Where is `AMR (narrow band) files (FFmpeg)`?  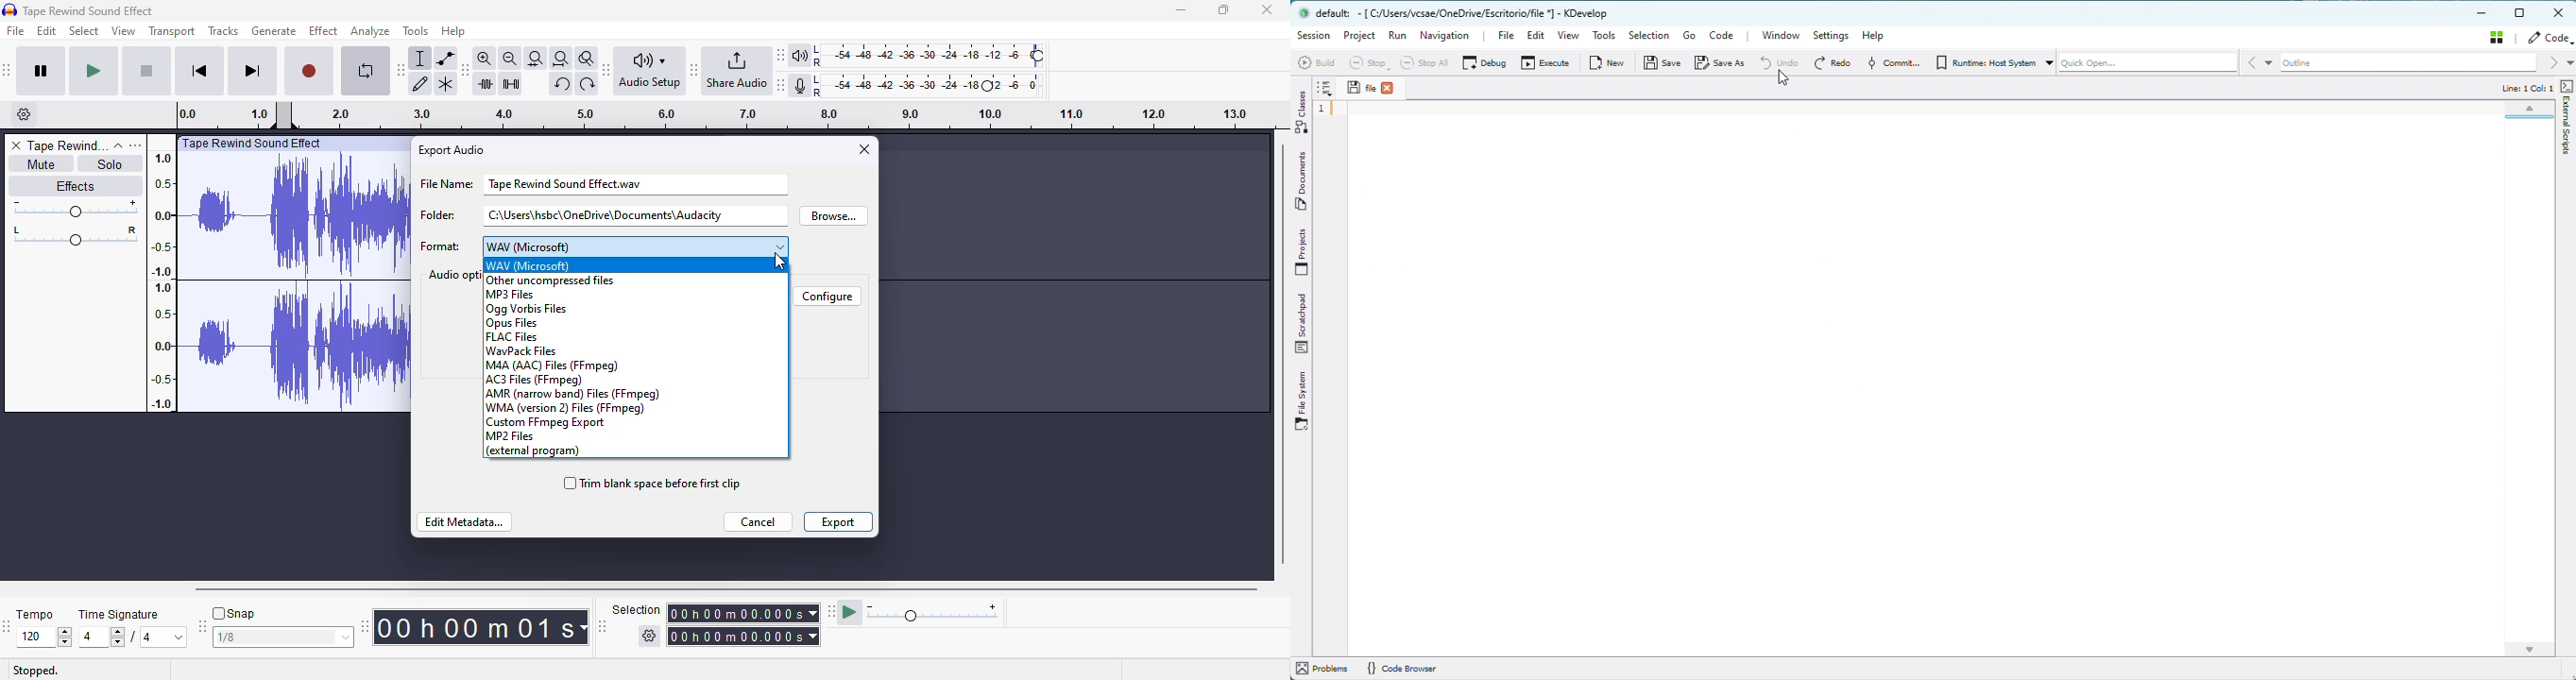 AMR (narrow band) files (FFmpeg) is located at coordinates (574, 395).